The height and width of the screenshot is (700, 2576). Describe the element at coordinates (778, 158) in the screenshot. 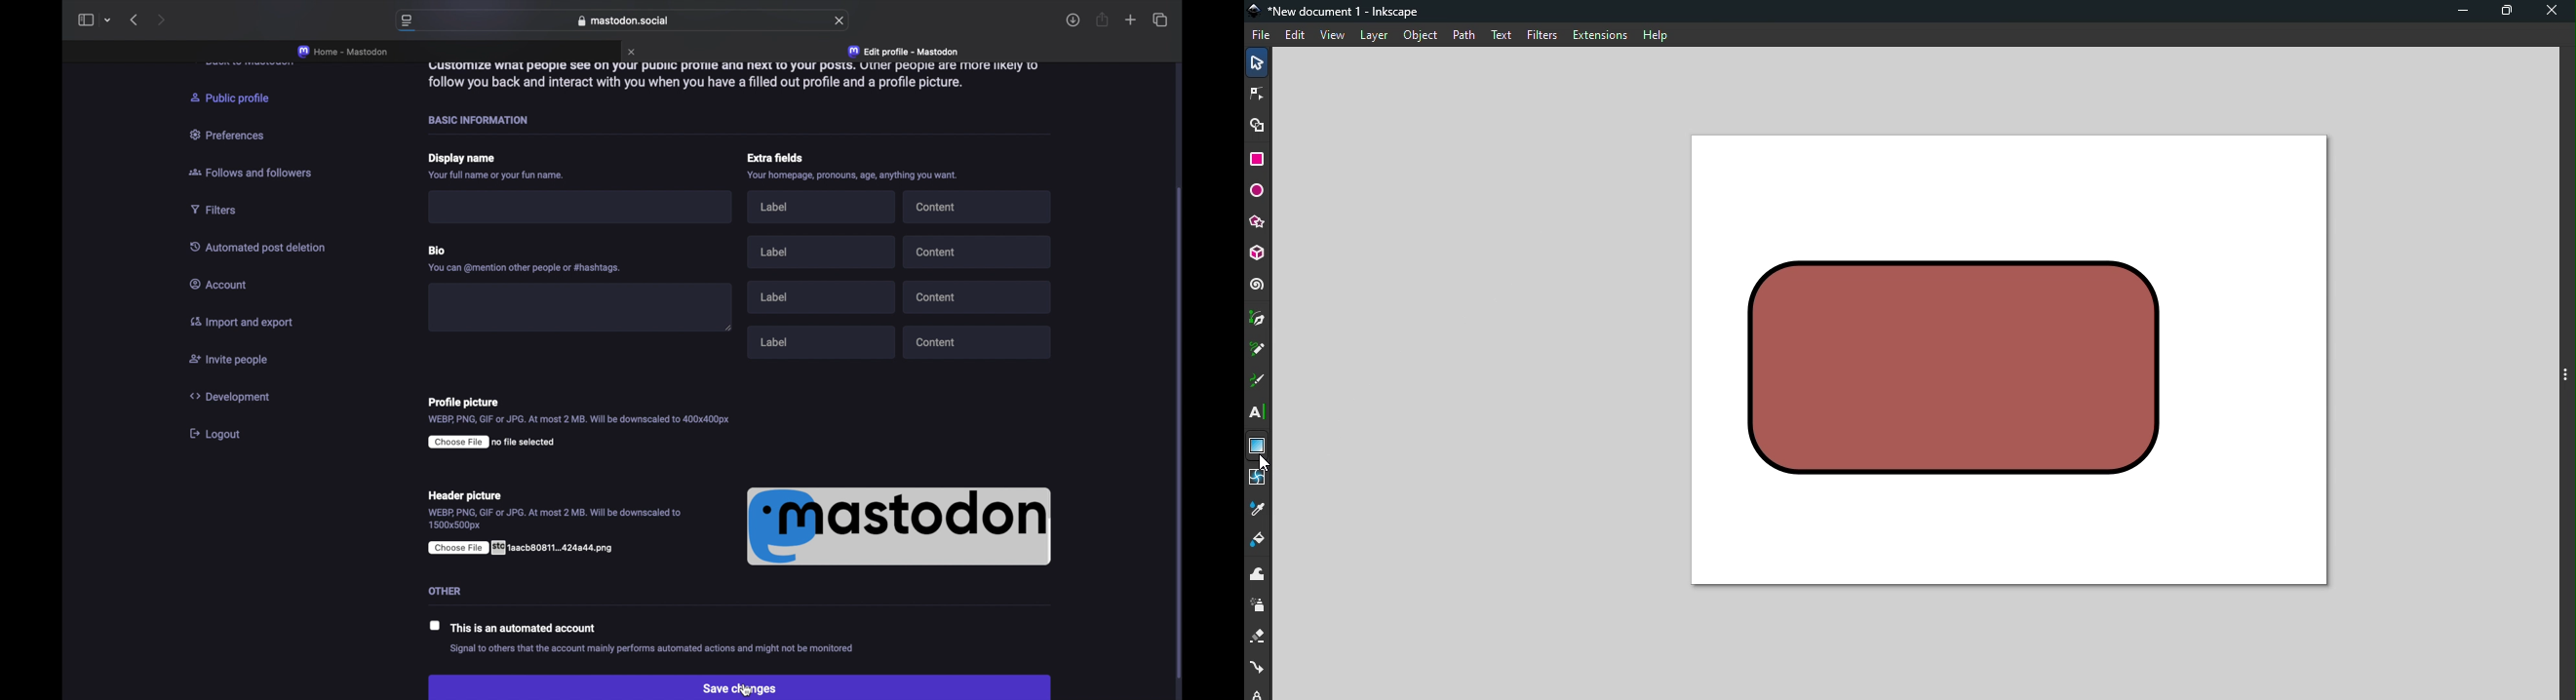

I see `Extra fields` at that location.